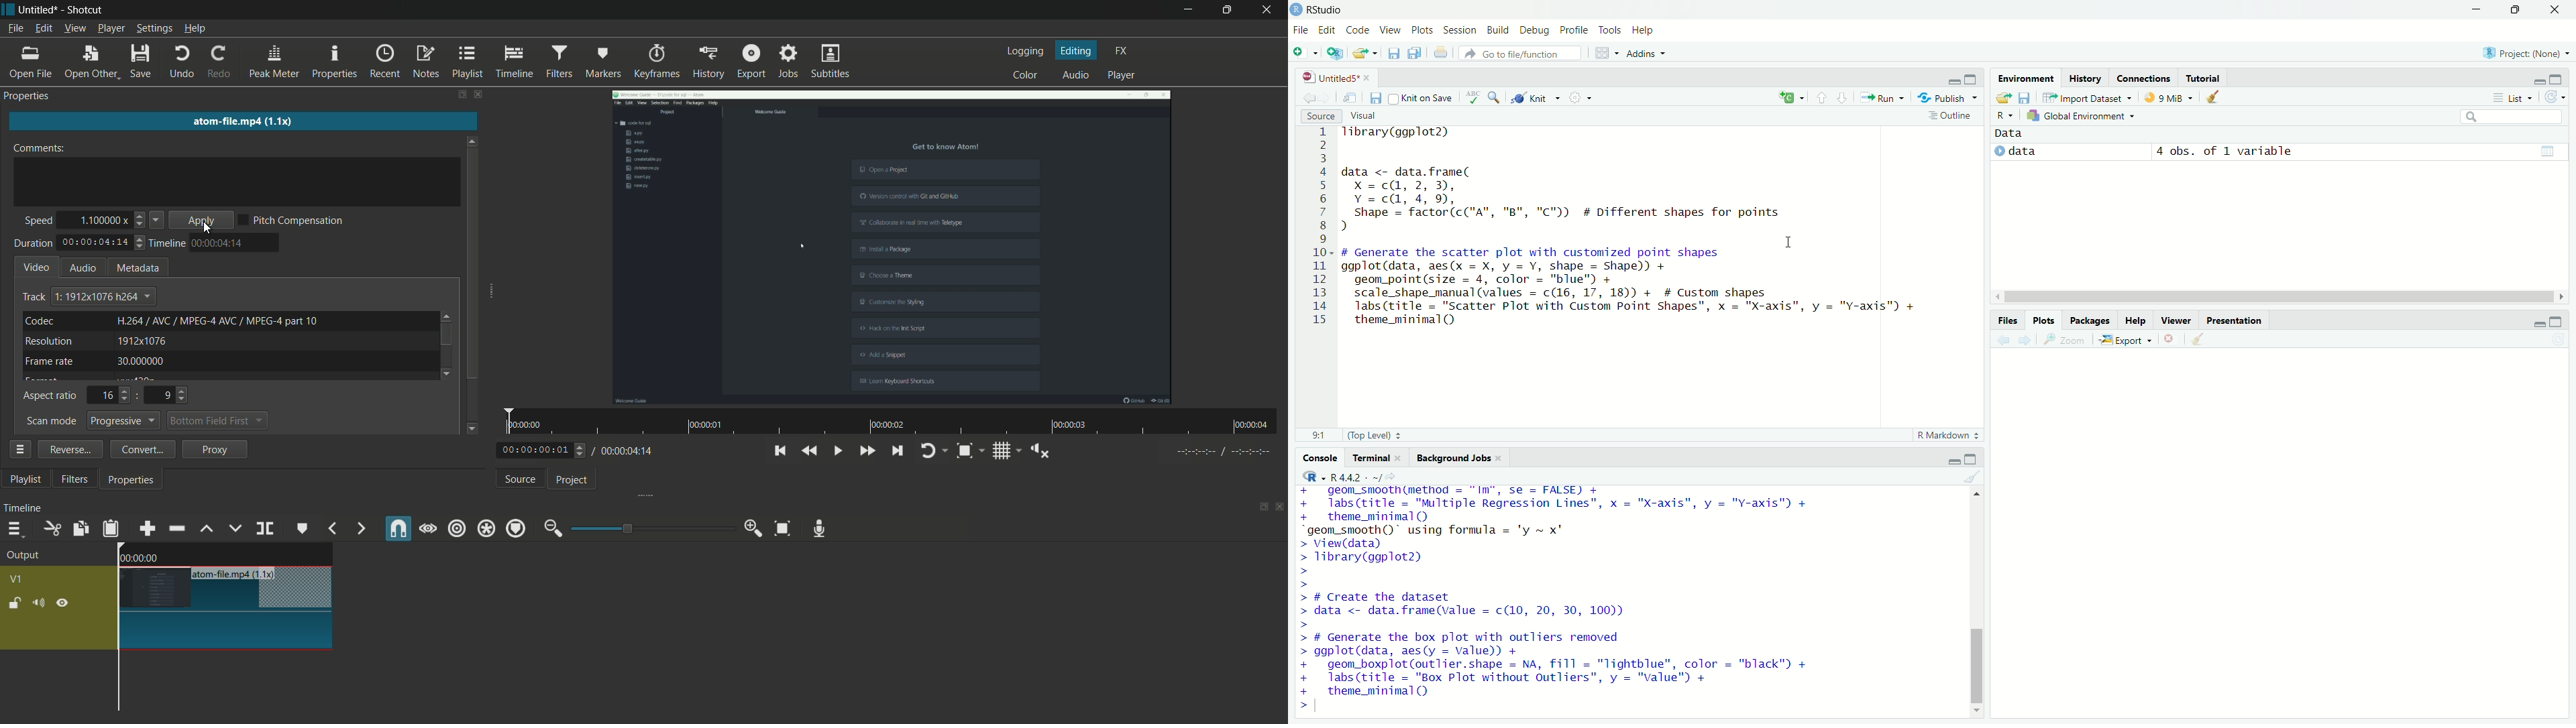 This screenshot has width=2576, height=728. I want to click on :, so click(138, 395).